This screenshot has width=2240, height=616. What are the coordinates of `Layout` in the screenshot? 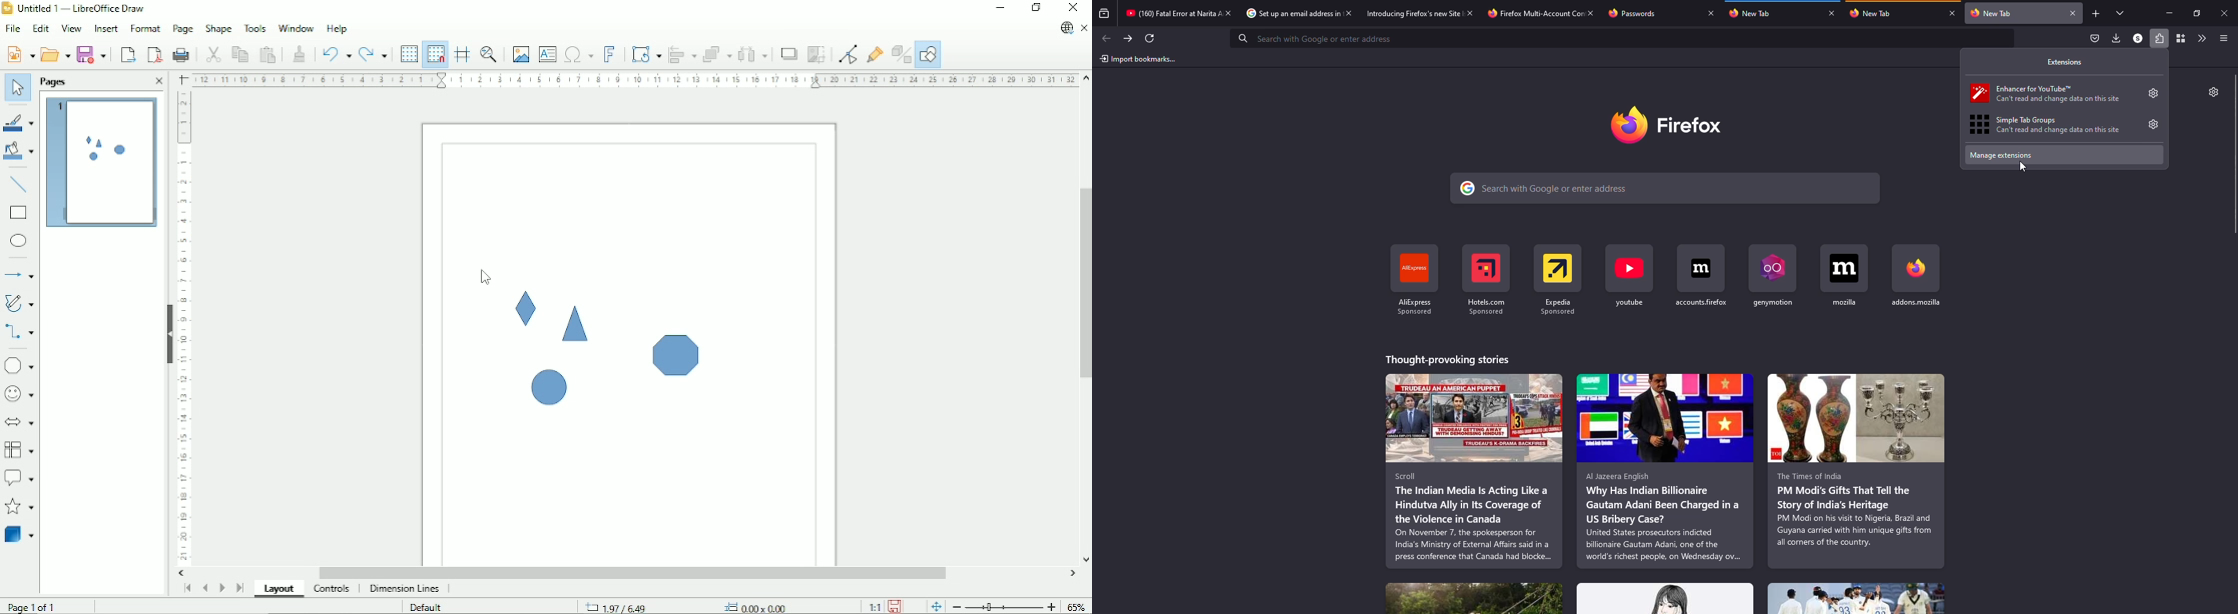 It's located at (279, 588).